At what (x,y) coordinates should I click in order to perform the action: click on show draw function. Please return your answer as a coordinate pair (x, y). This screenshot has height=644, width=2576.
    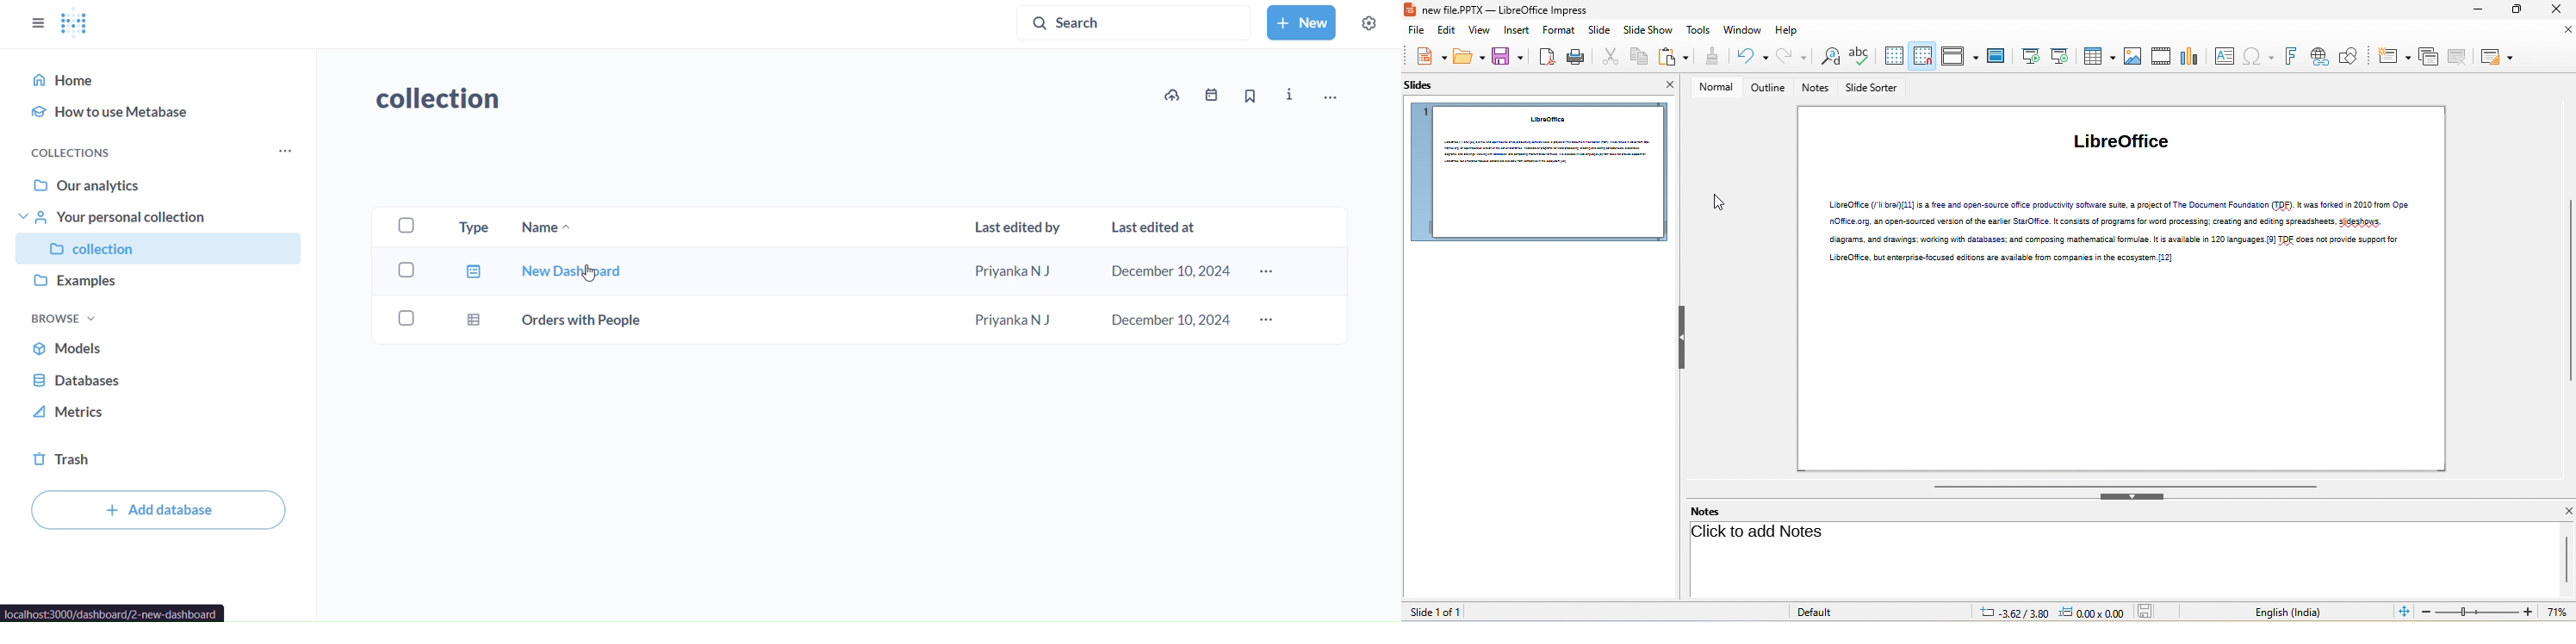
    Looking at the image, I should click on (2349, 56).